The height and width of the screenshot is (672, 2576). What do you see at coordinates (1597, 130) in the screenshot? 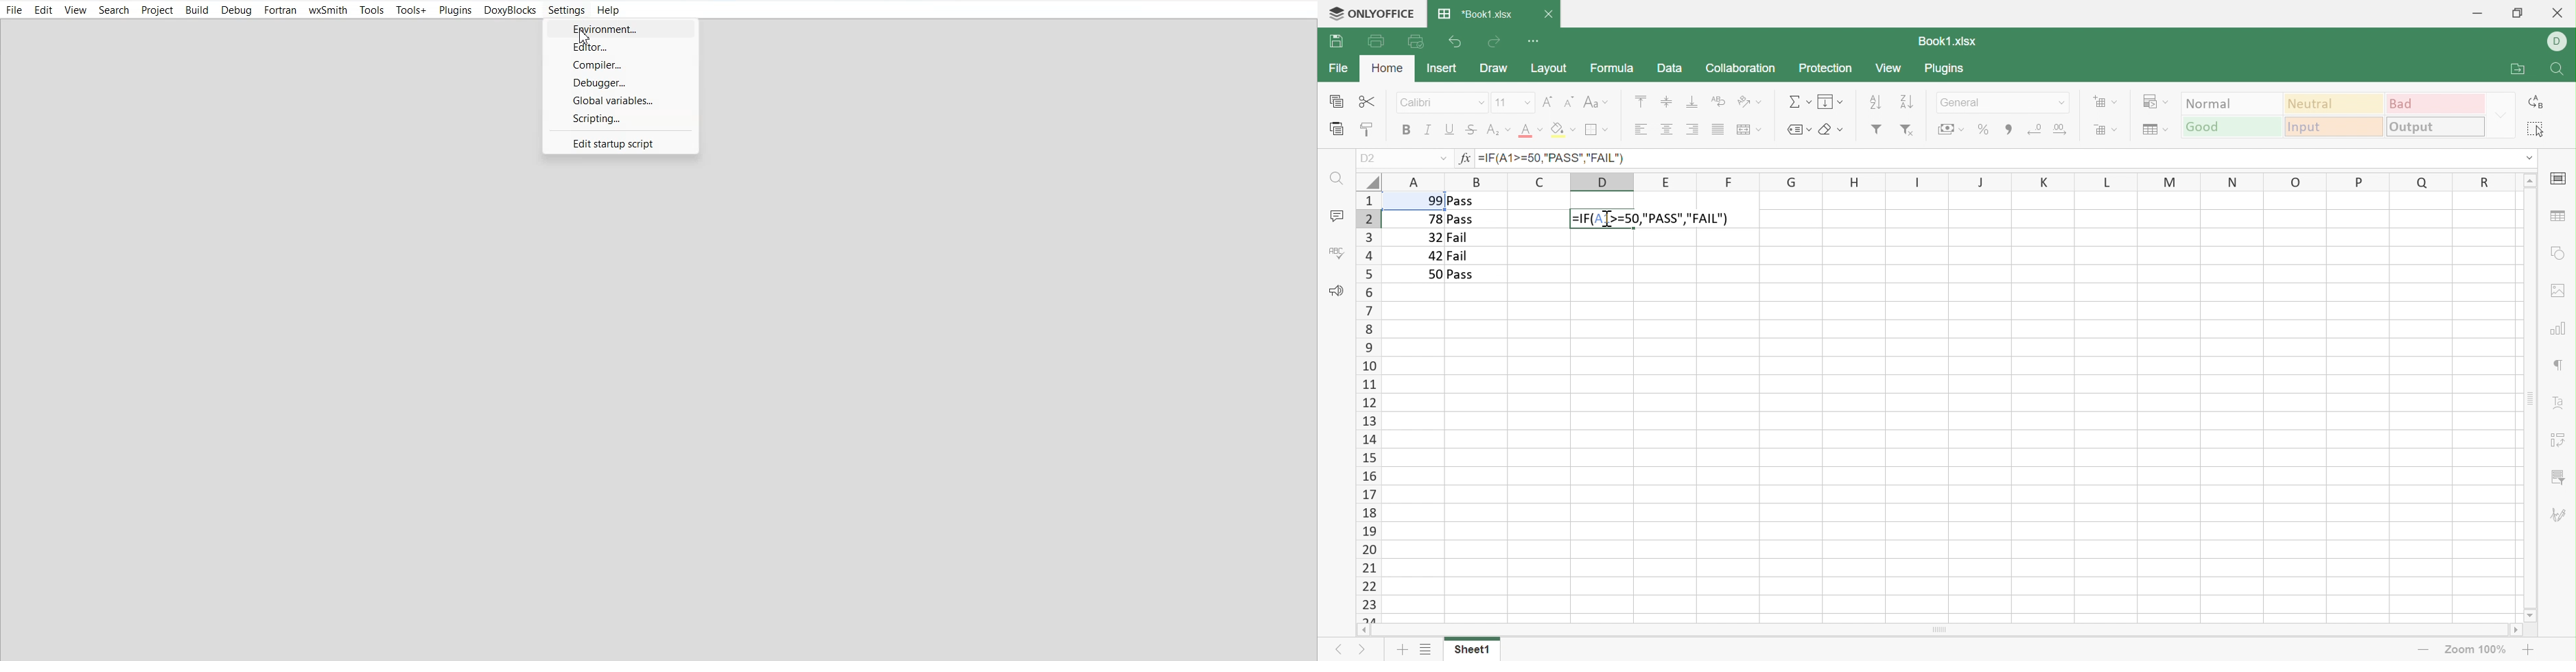
I see `Border` at bounding box center [1597, 130].